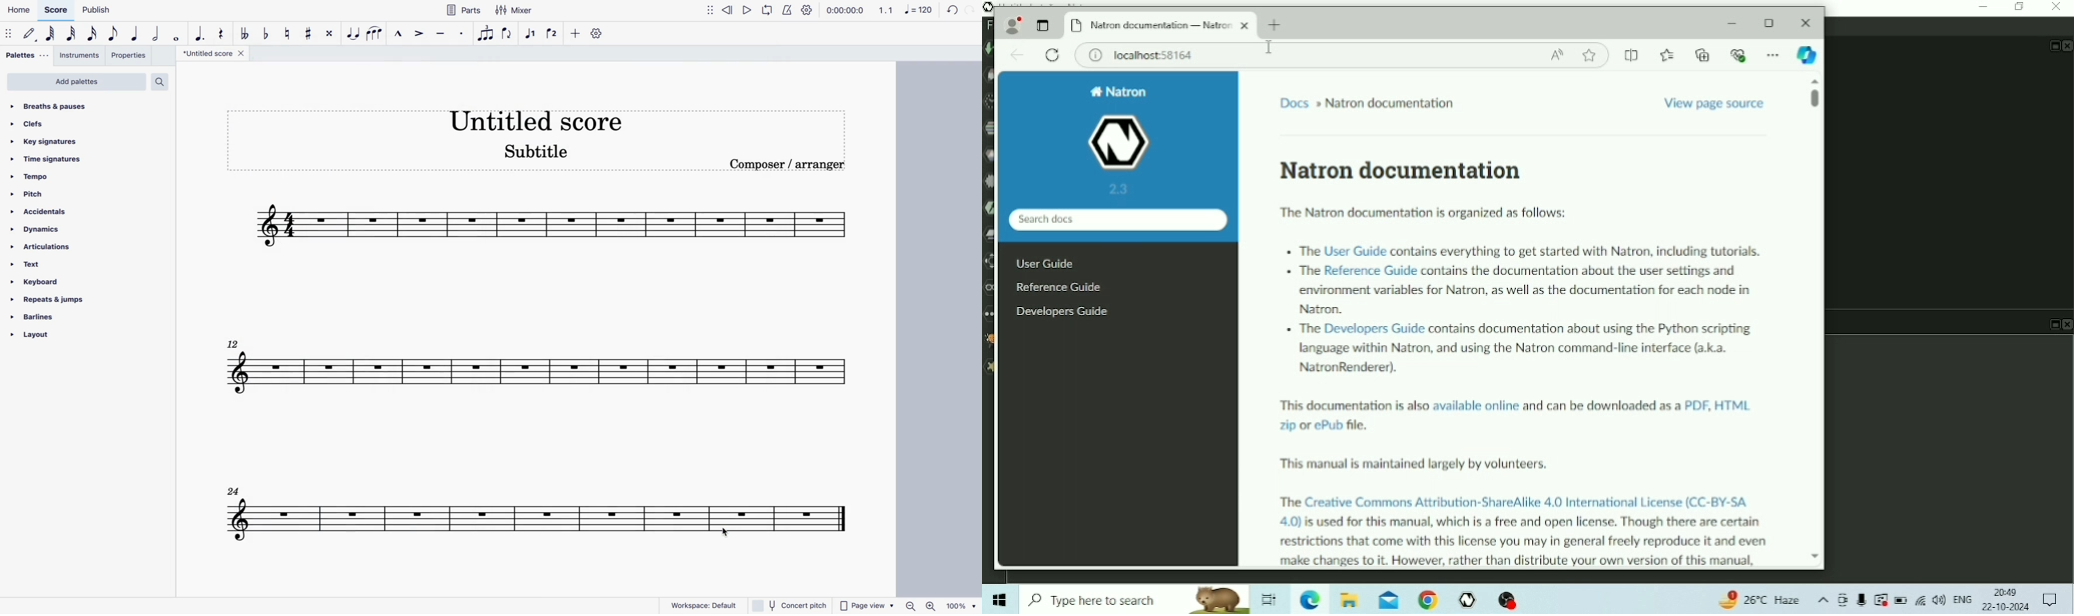 The height and width of the screenshot is (616, 2100). Describe the element at coordinates (750, 8) in the screenshot. I see `forward` at that location.